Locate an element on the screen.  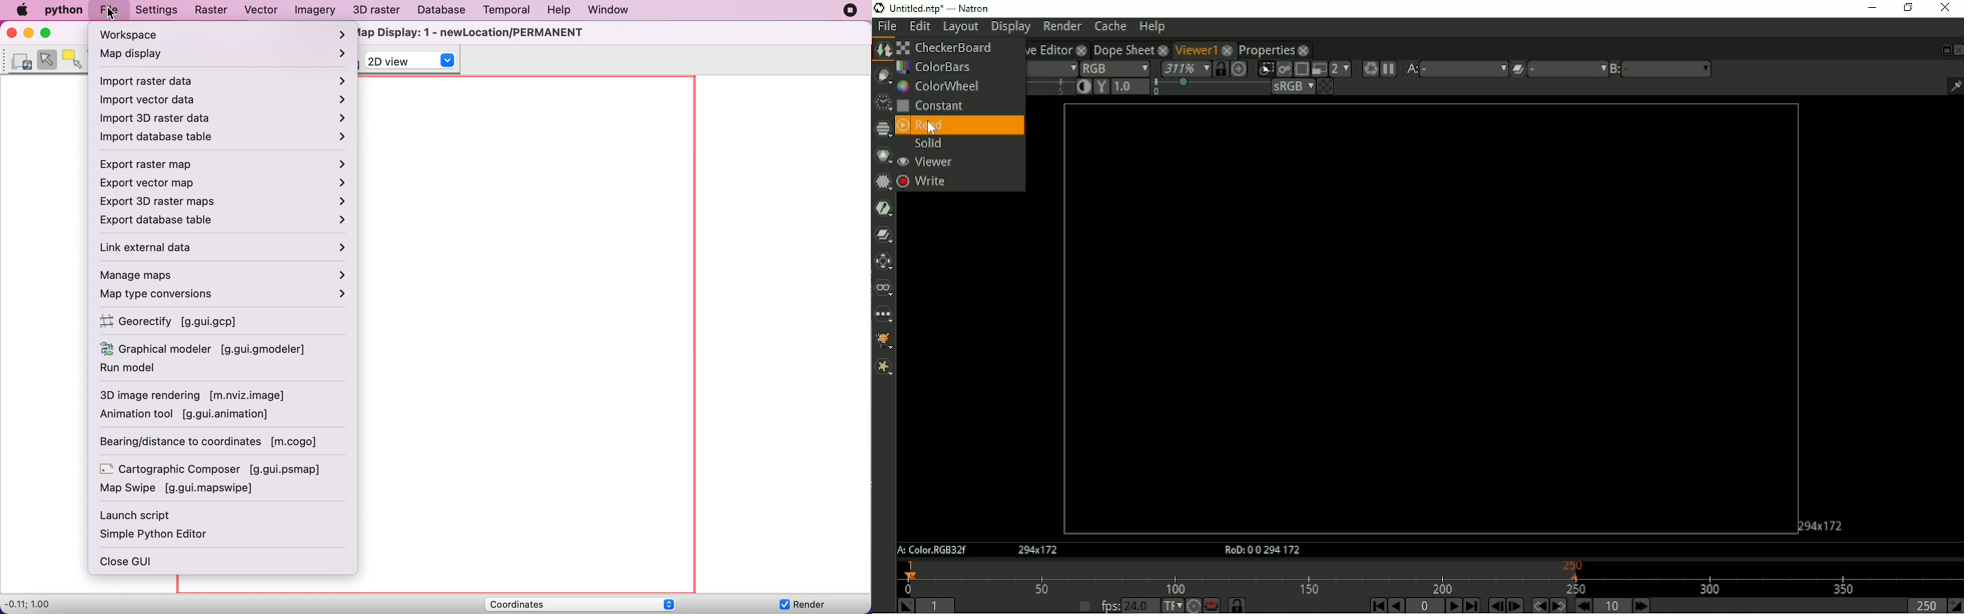
Forces a new render of the current frame is located at coordinates (1369, 68).